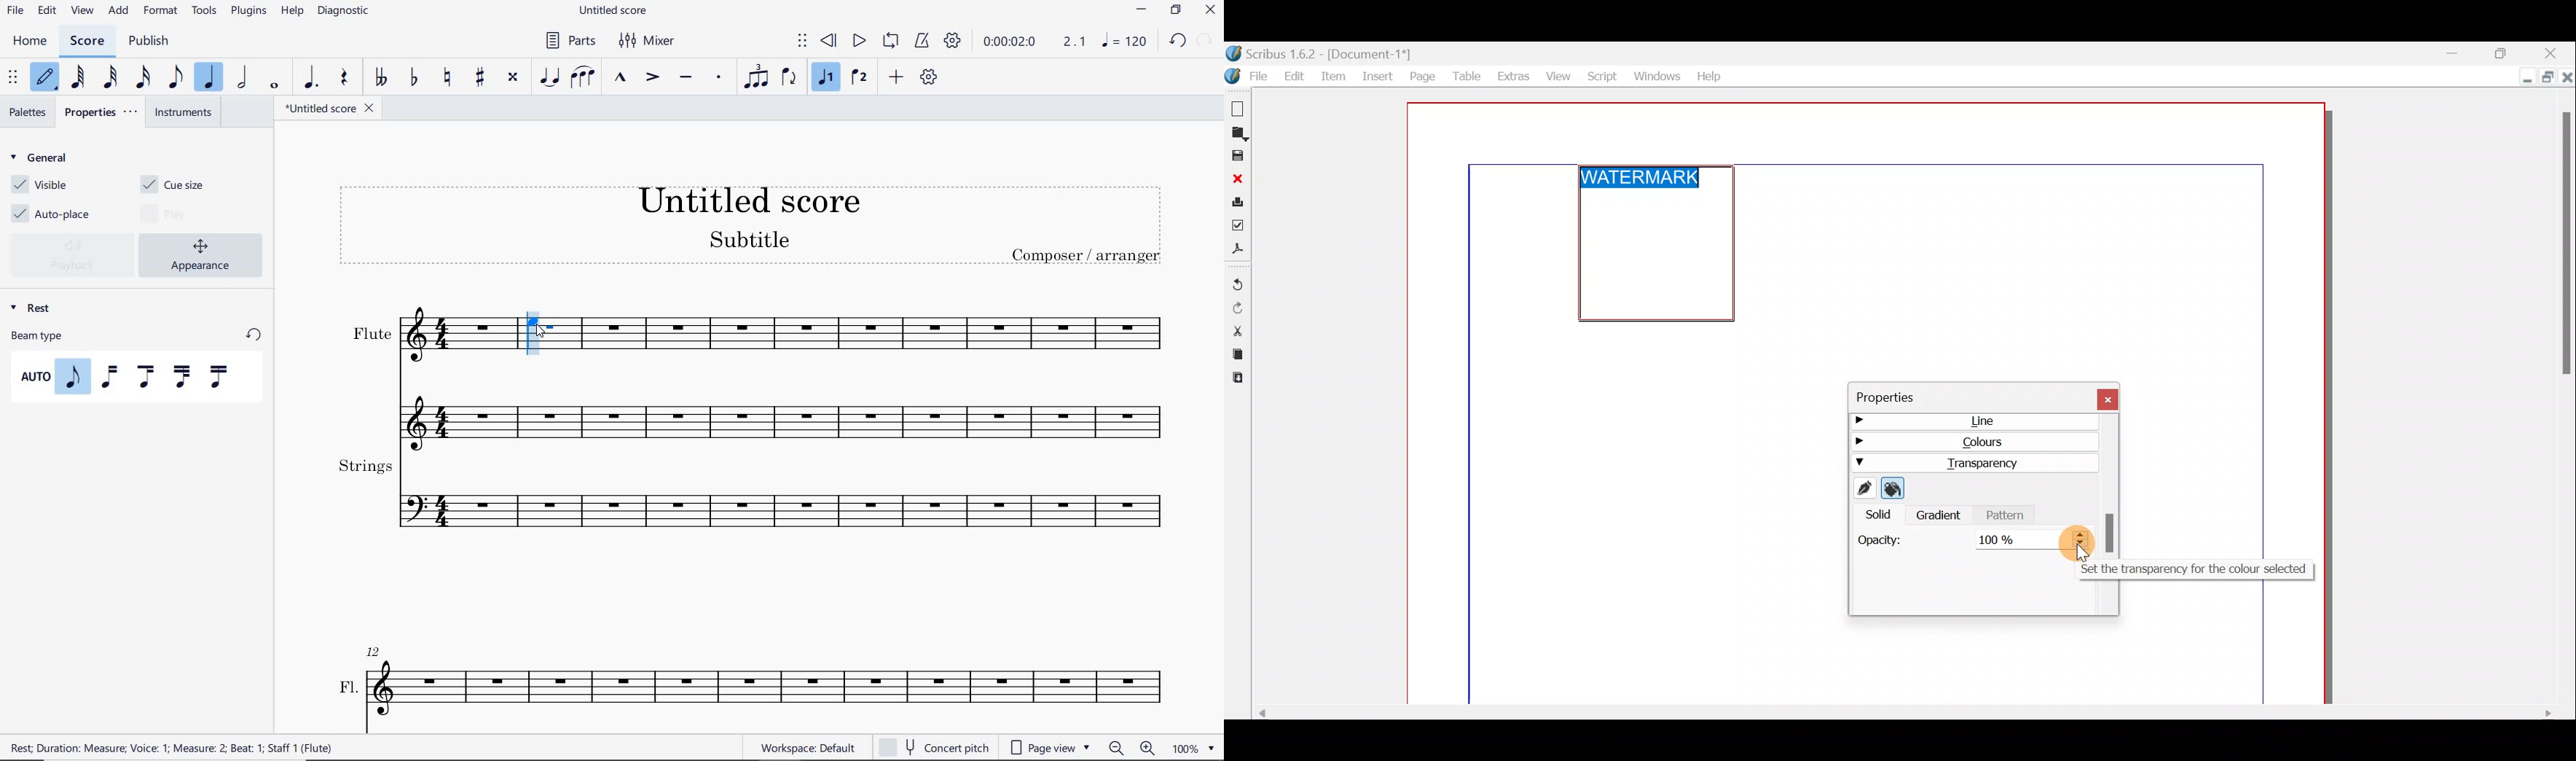 This screenshot has height=784, width=2576. Describe the element at coordinates (1237, 309) in the screenshot. I see `Redo` at that location.